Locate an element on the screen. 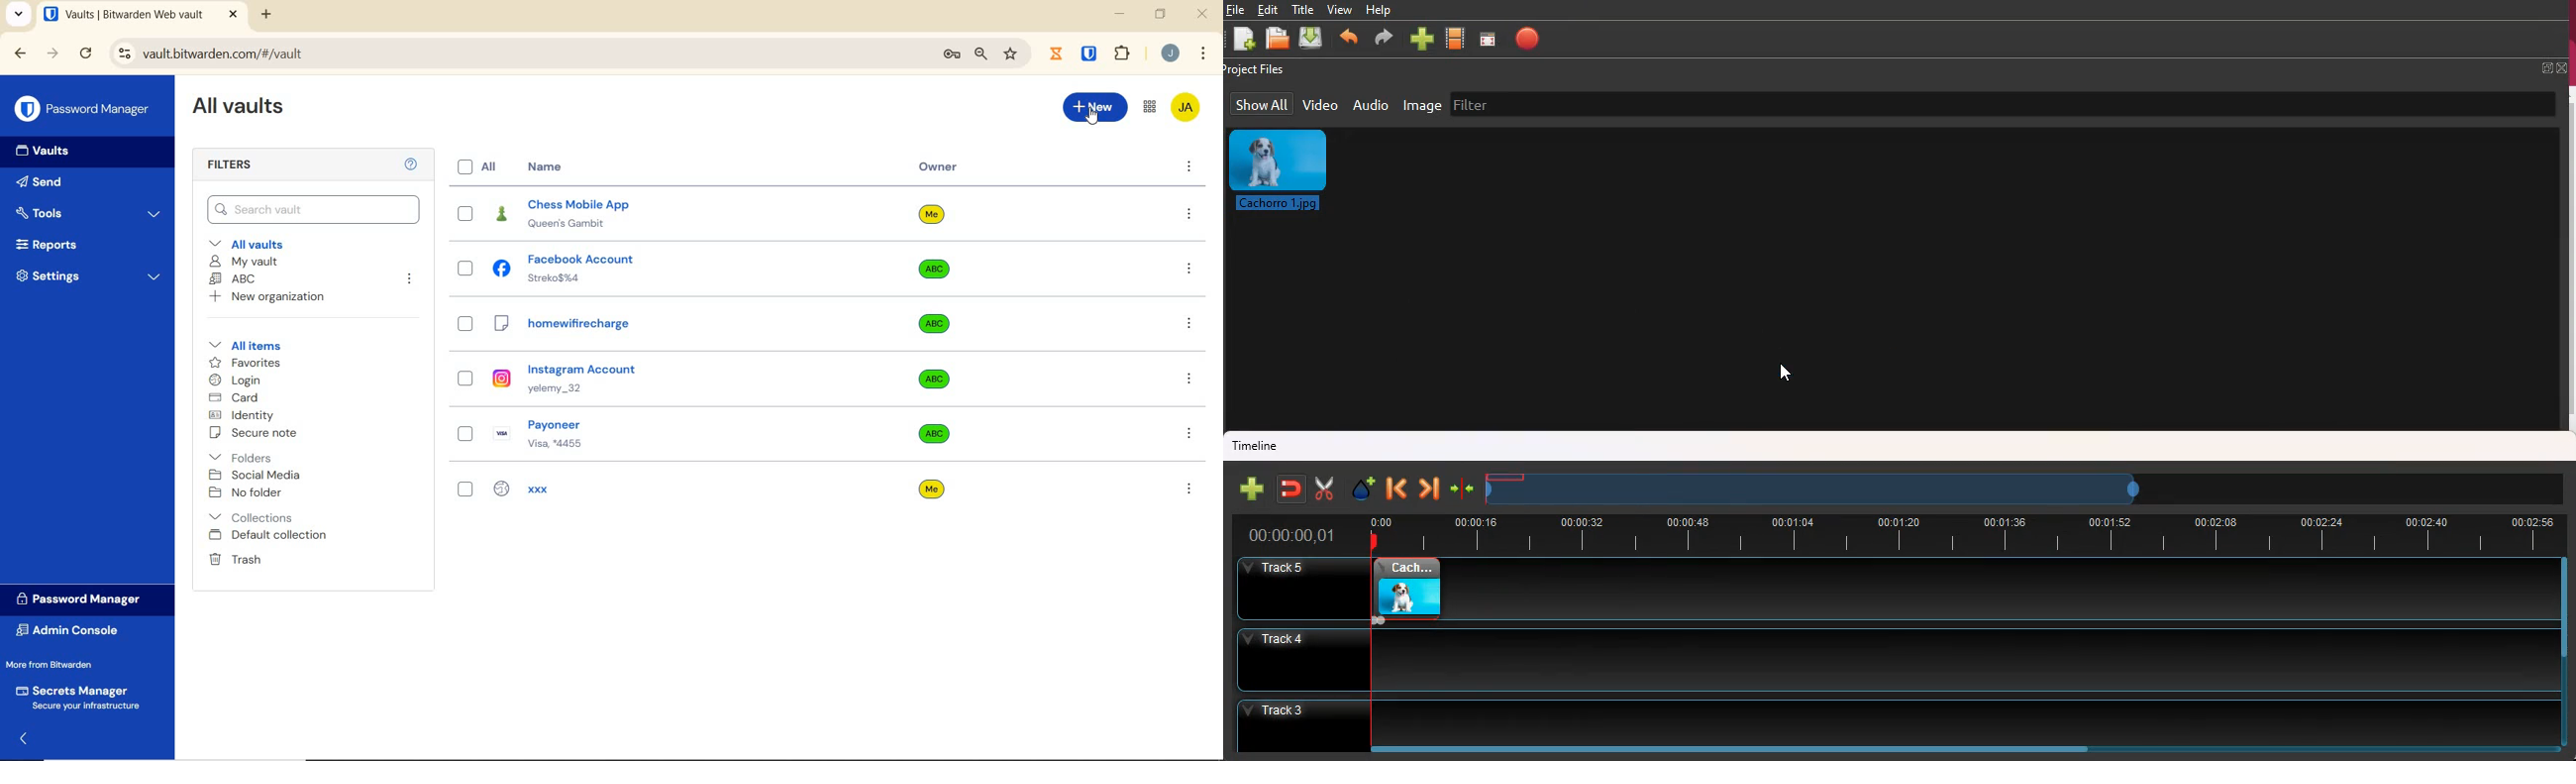 This screenshot has width=2576, height=784. folders is located at coordinates (247, 455).